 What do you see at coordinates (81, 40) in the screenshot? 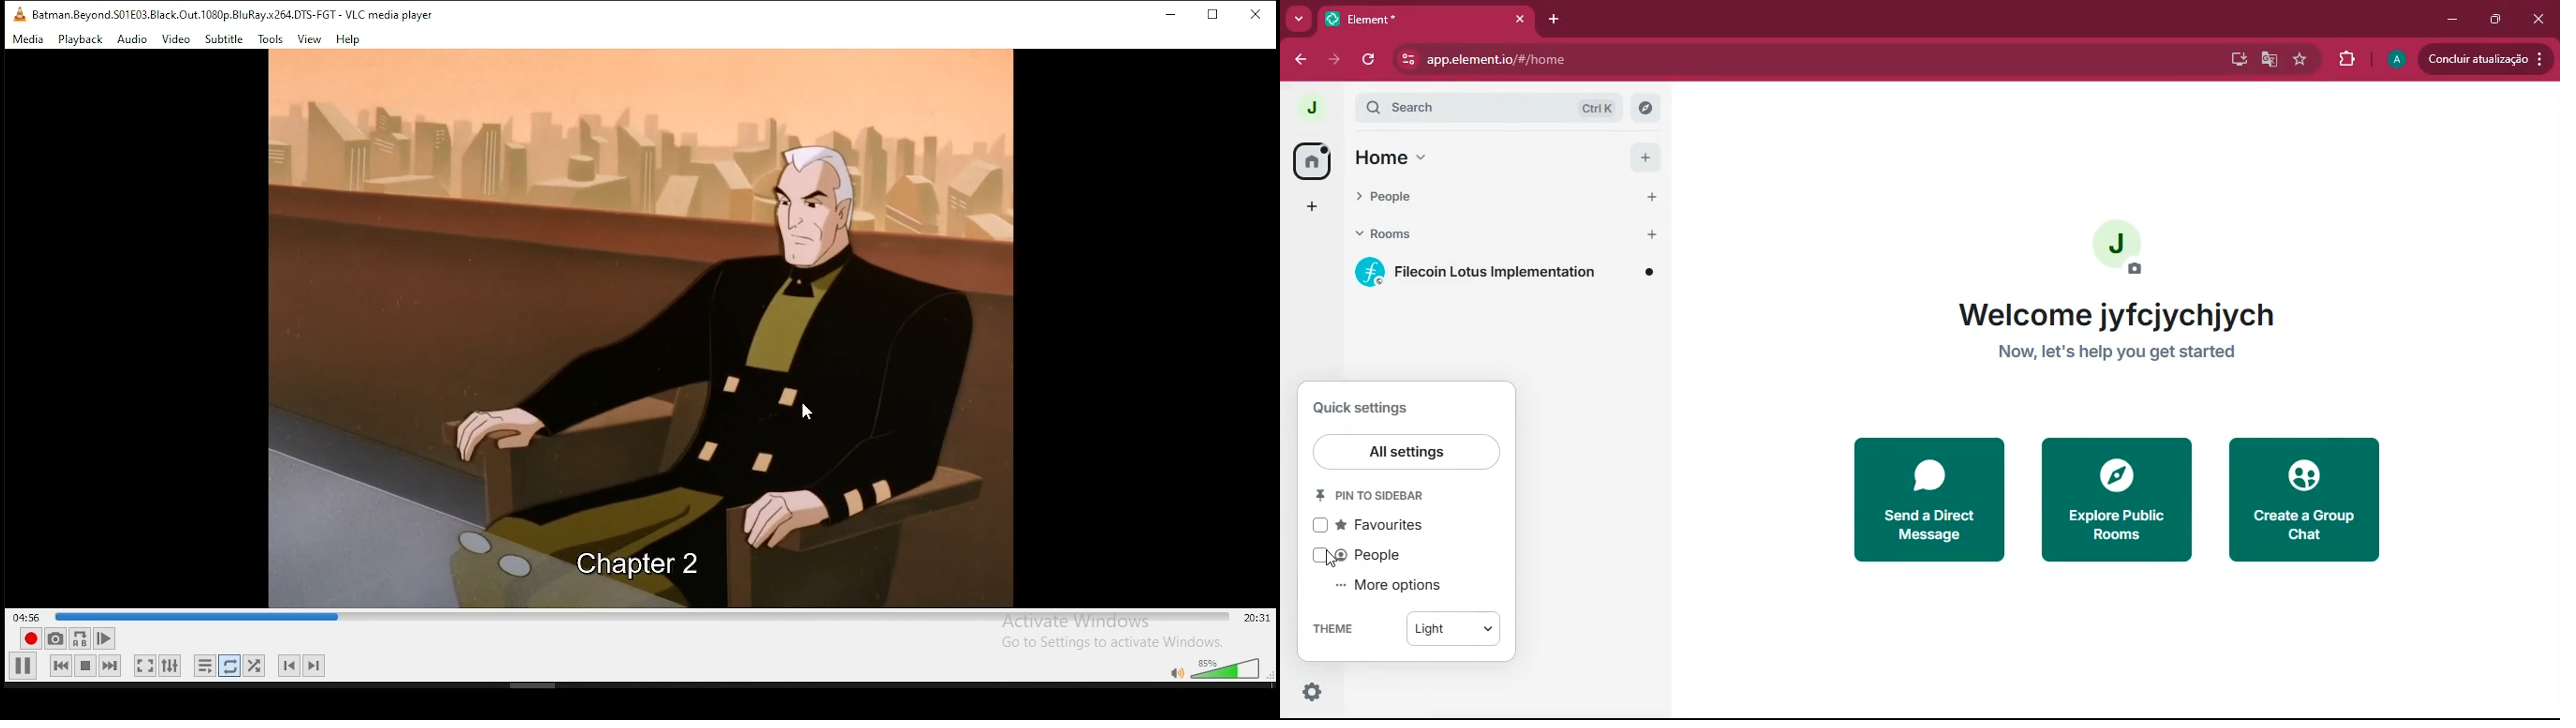
I see `Playback` at bounding box center [81, 40].